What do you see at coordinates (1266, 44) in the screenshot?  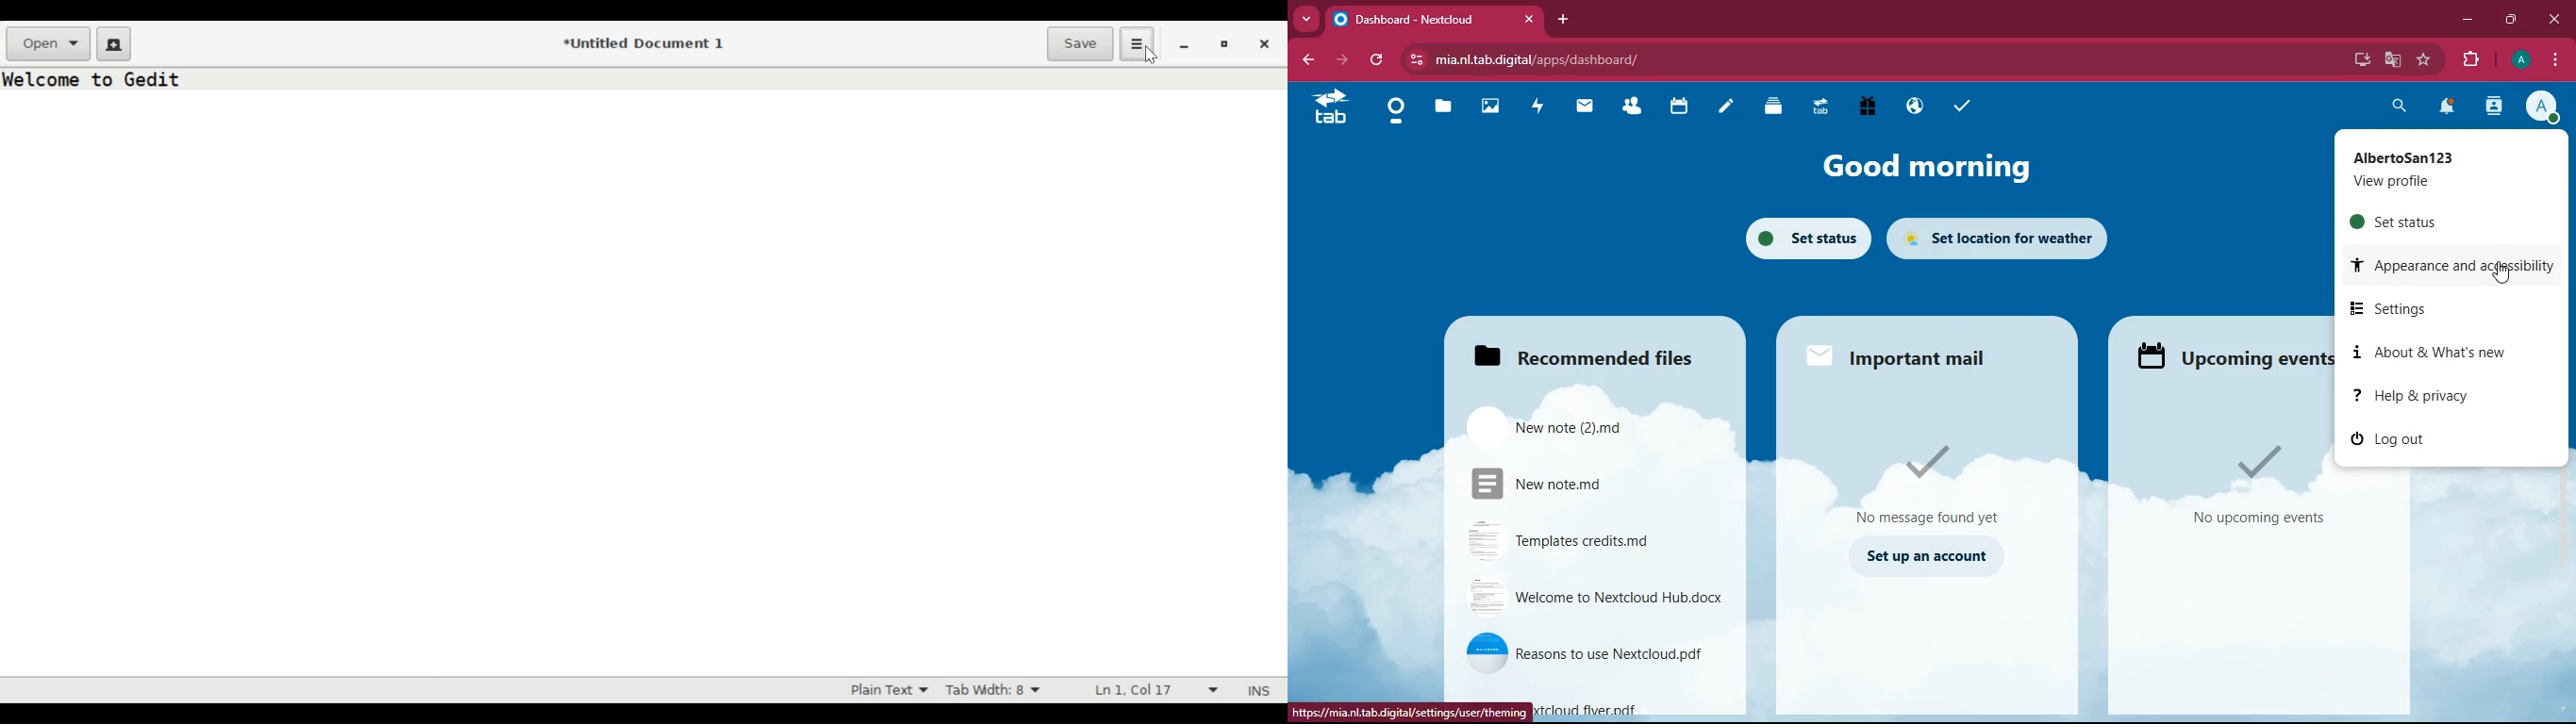 I see `Close` at bounding box center [1266, 44].